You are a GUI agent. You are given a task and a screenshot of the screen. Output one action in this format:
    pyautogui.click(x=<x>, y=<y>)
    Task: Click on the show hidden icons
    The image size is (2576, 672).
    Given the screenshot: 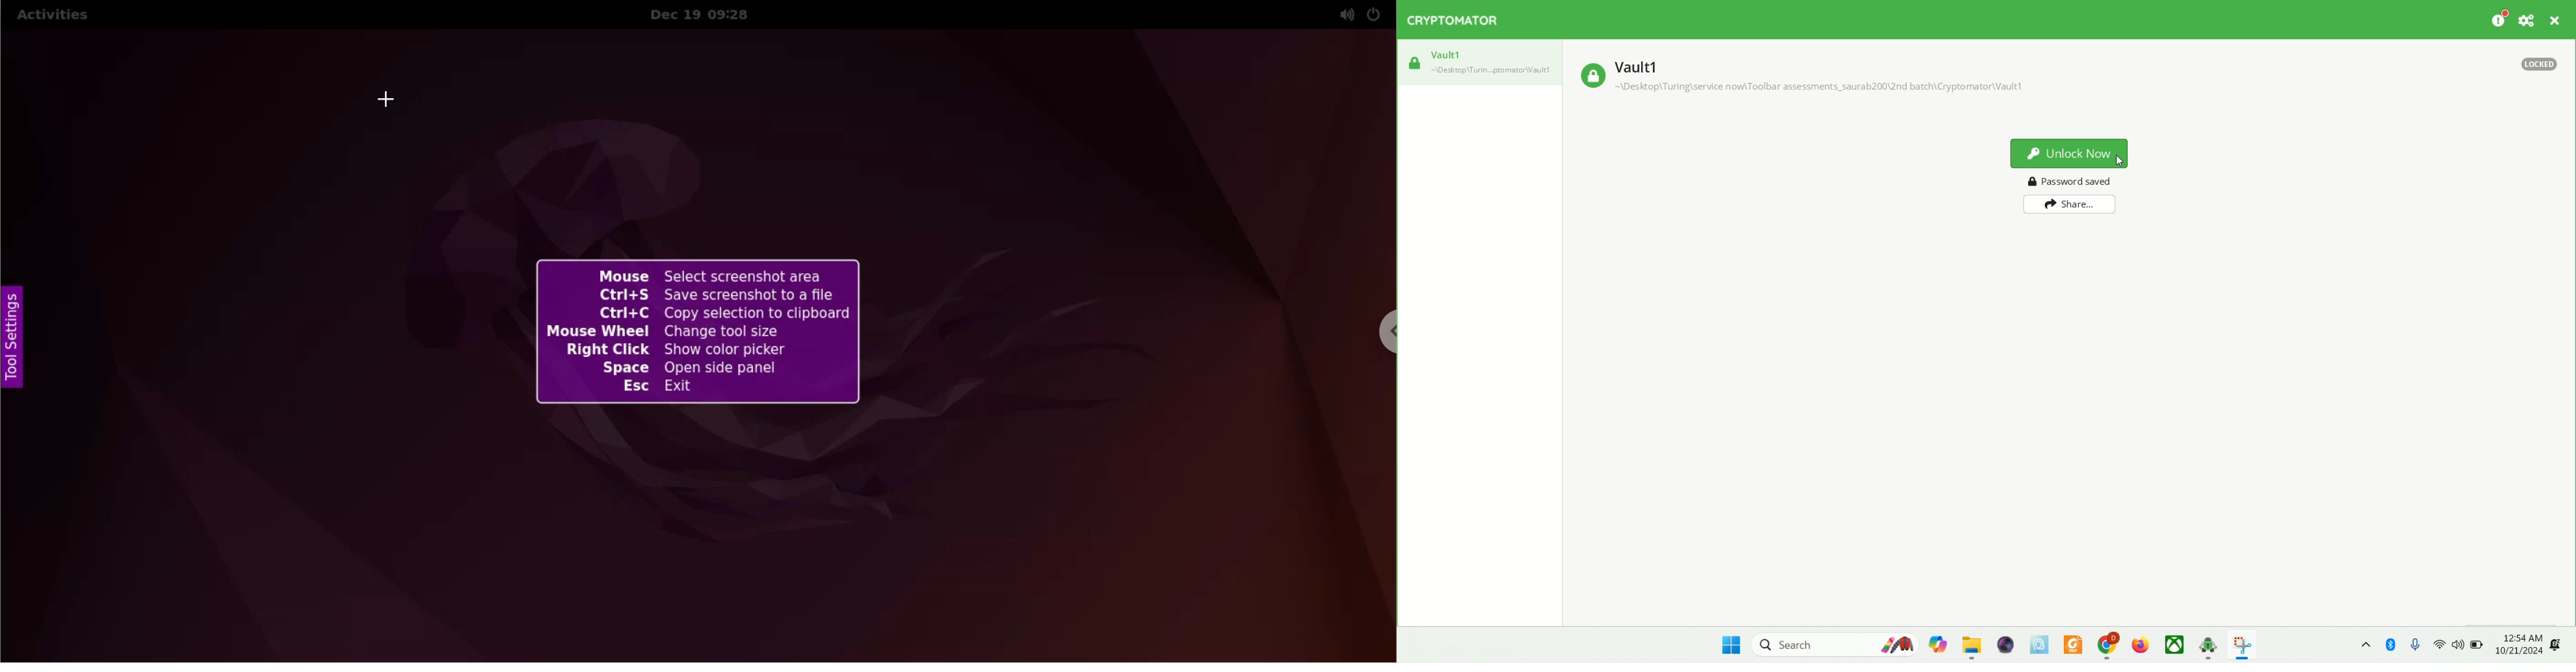 What is the action you would take?
    pyautogui.click(x=2367, y=643)
    